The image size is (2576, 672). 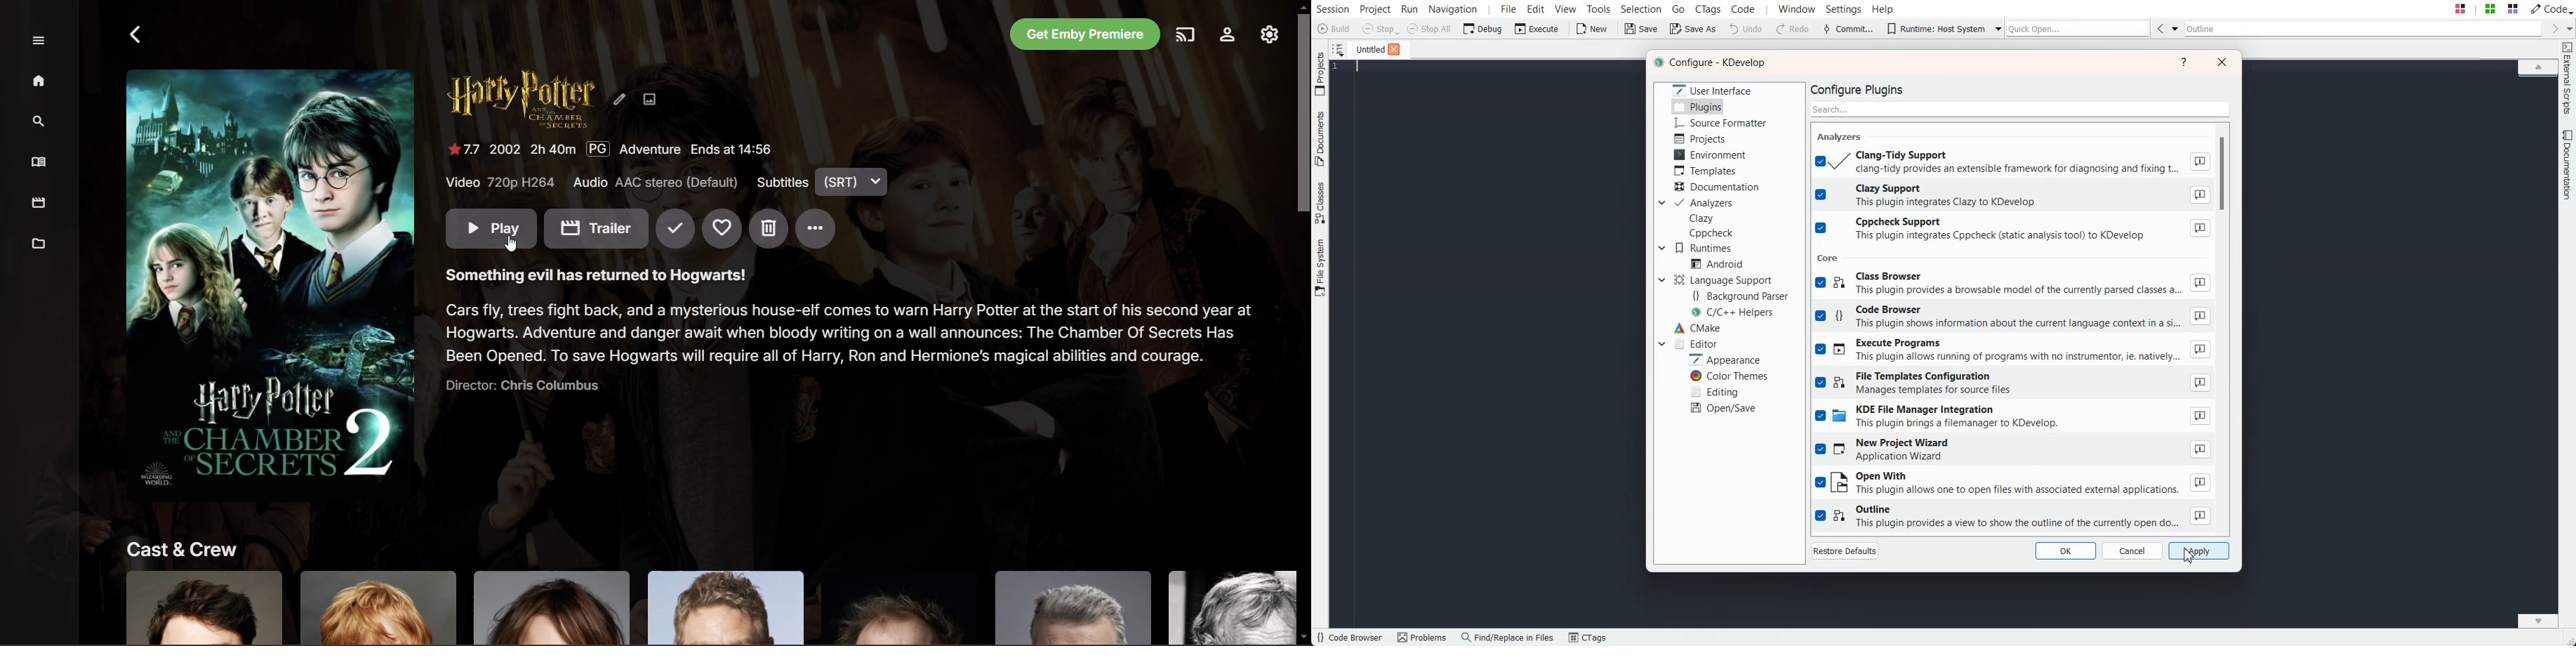 I want to click on Color Themes, so click(x=1728, y=376).